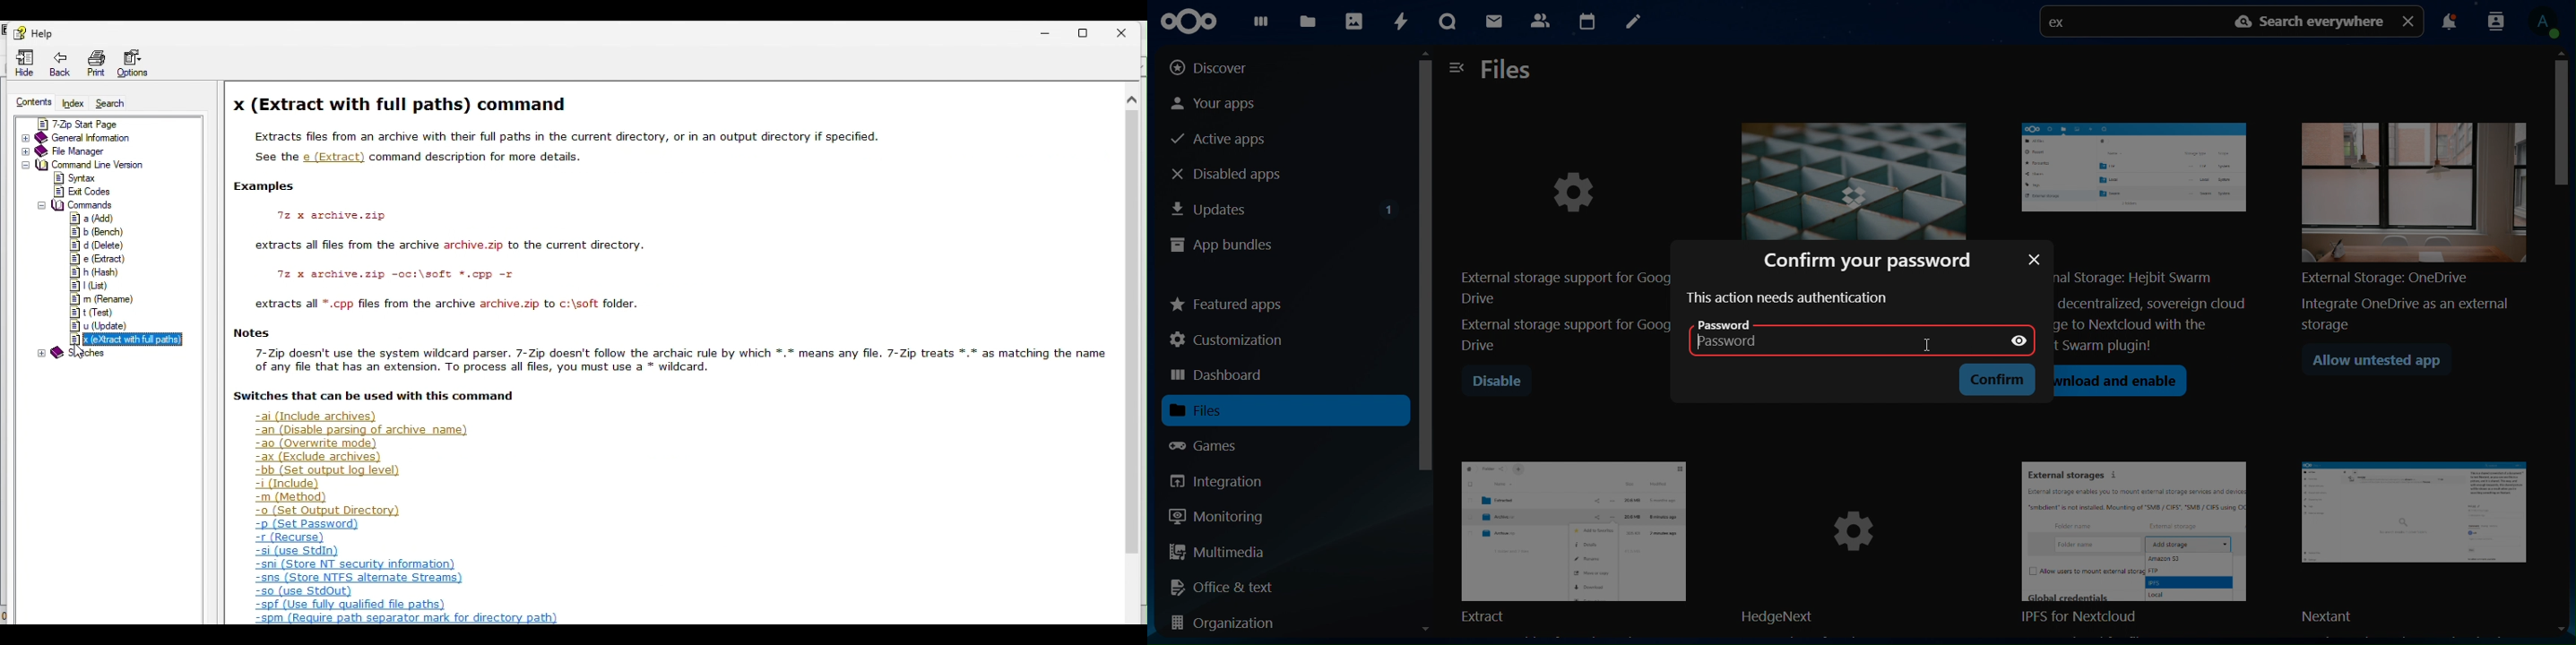  I want to click on notifications, so click(2449, 24).